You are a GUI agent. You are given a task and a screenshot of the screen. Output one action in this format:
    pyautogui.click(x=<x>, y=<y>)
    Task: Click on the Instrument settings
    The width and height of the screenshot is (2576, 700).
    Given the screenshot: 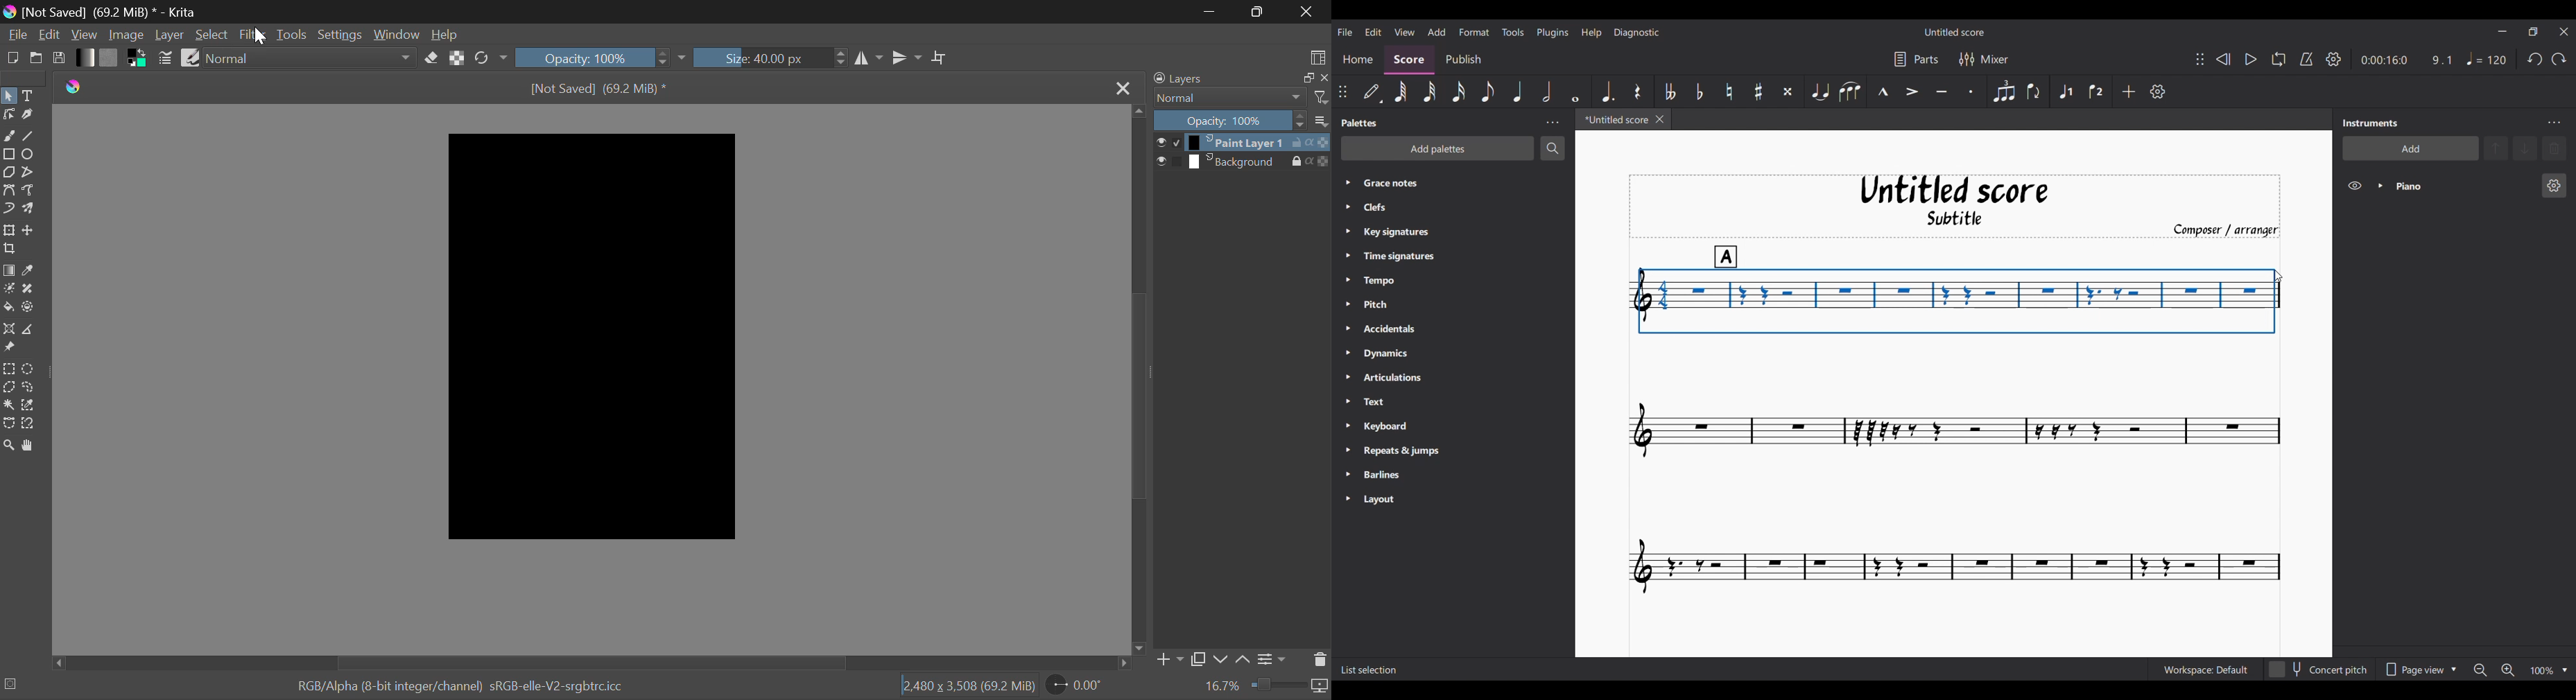 What is the action you would take?
    pyautogui.click(x=2554, y=123)
    